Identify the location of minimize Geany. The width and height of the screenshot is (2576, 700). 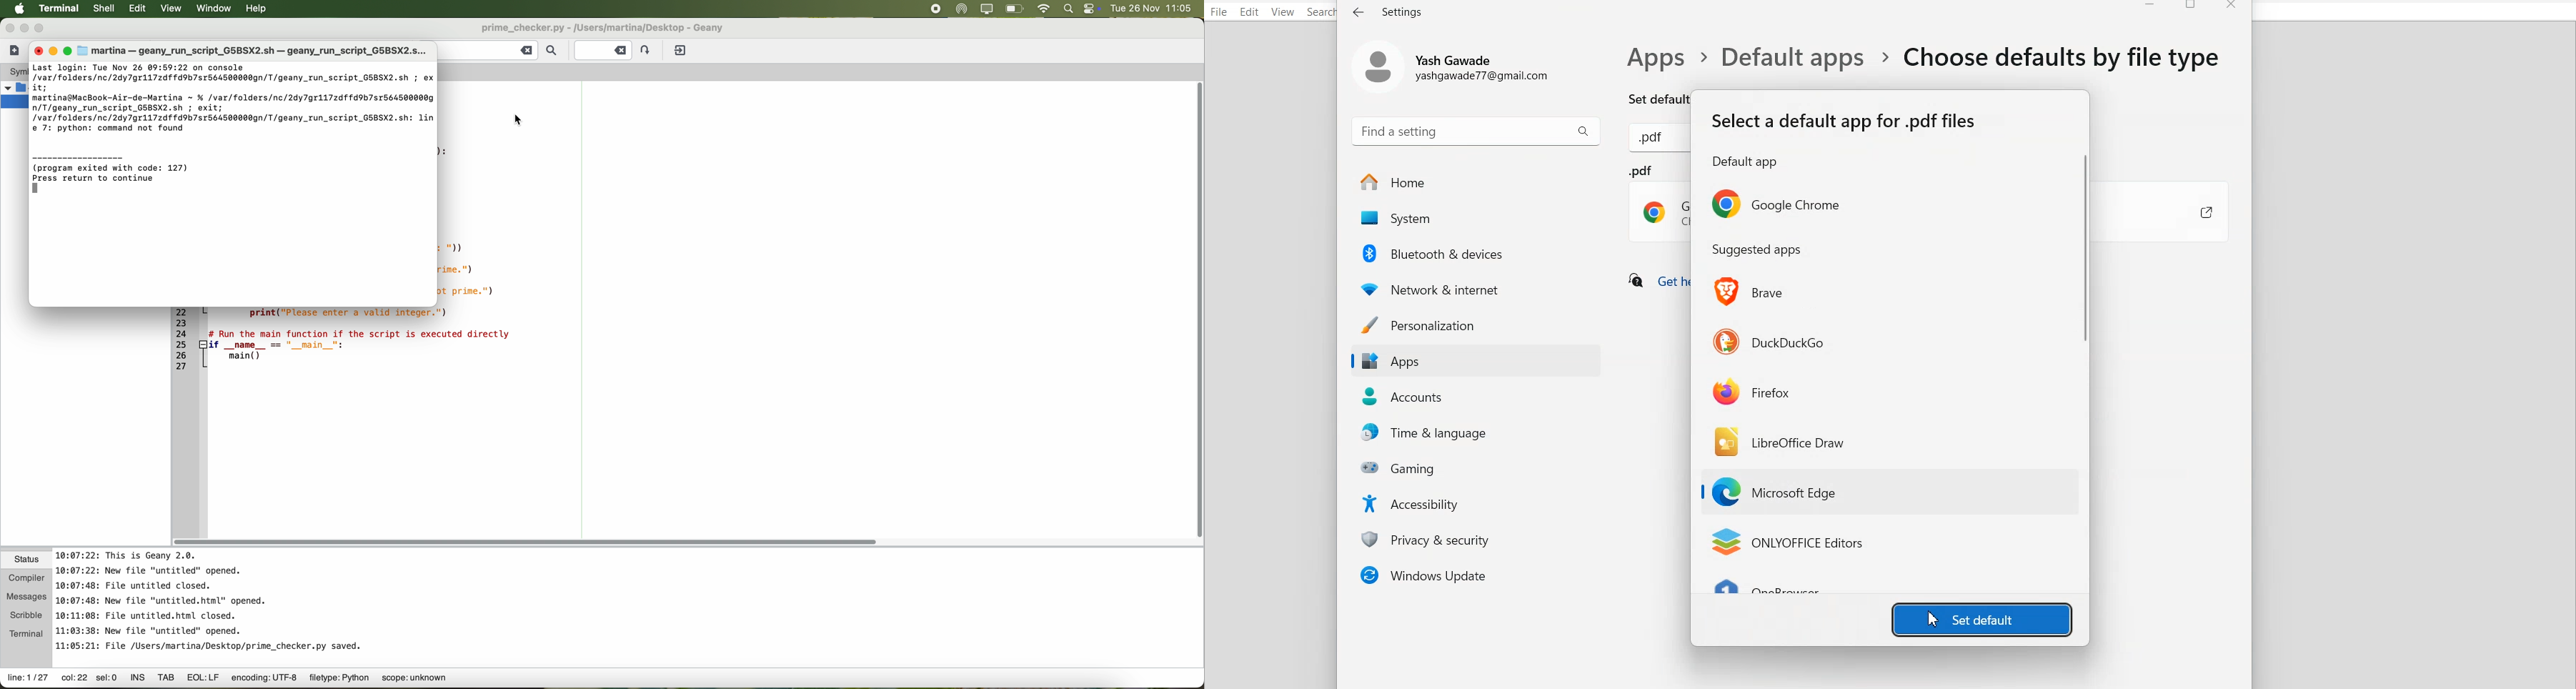
(25, 28).